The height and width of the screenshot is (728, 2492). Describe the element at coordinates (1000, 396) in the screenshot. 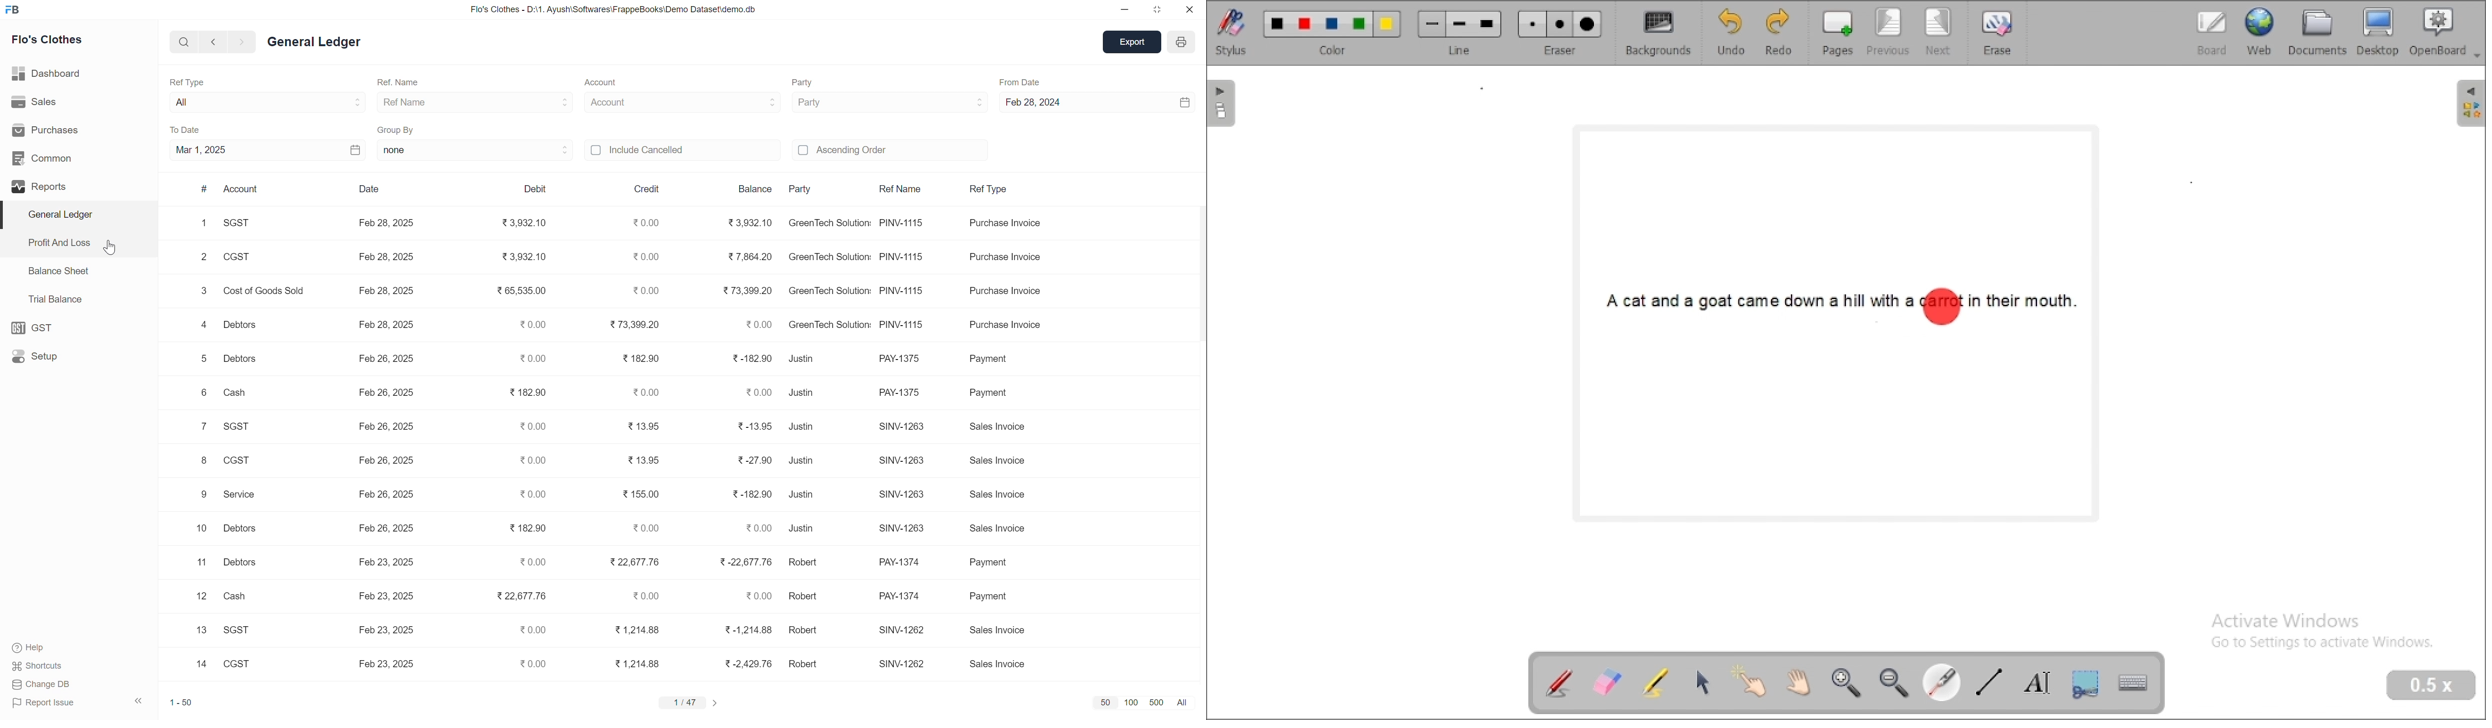

I see `Payment` at that location.